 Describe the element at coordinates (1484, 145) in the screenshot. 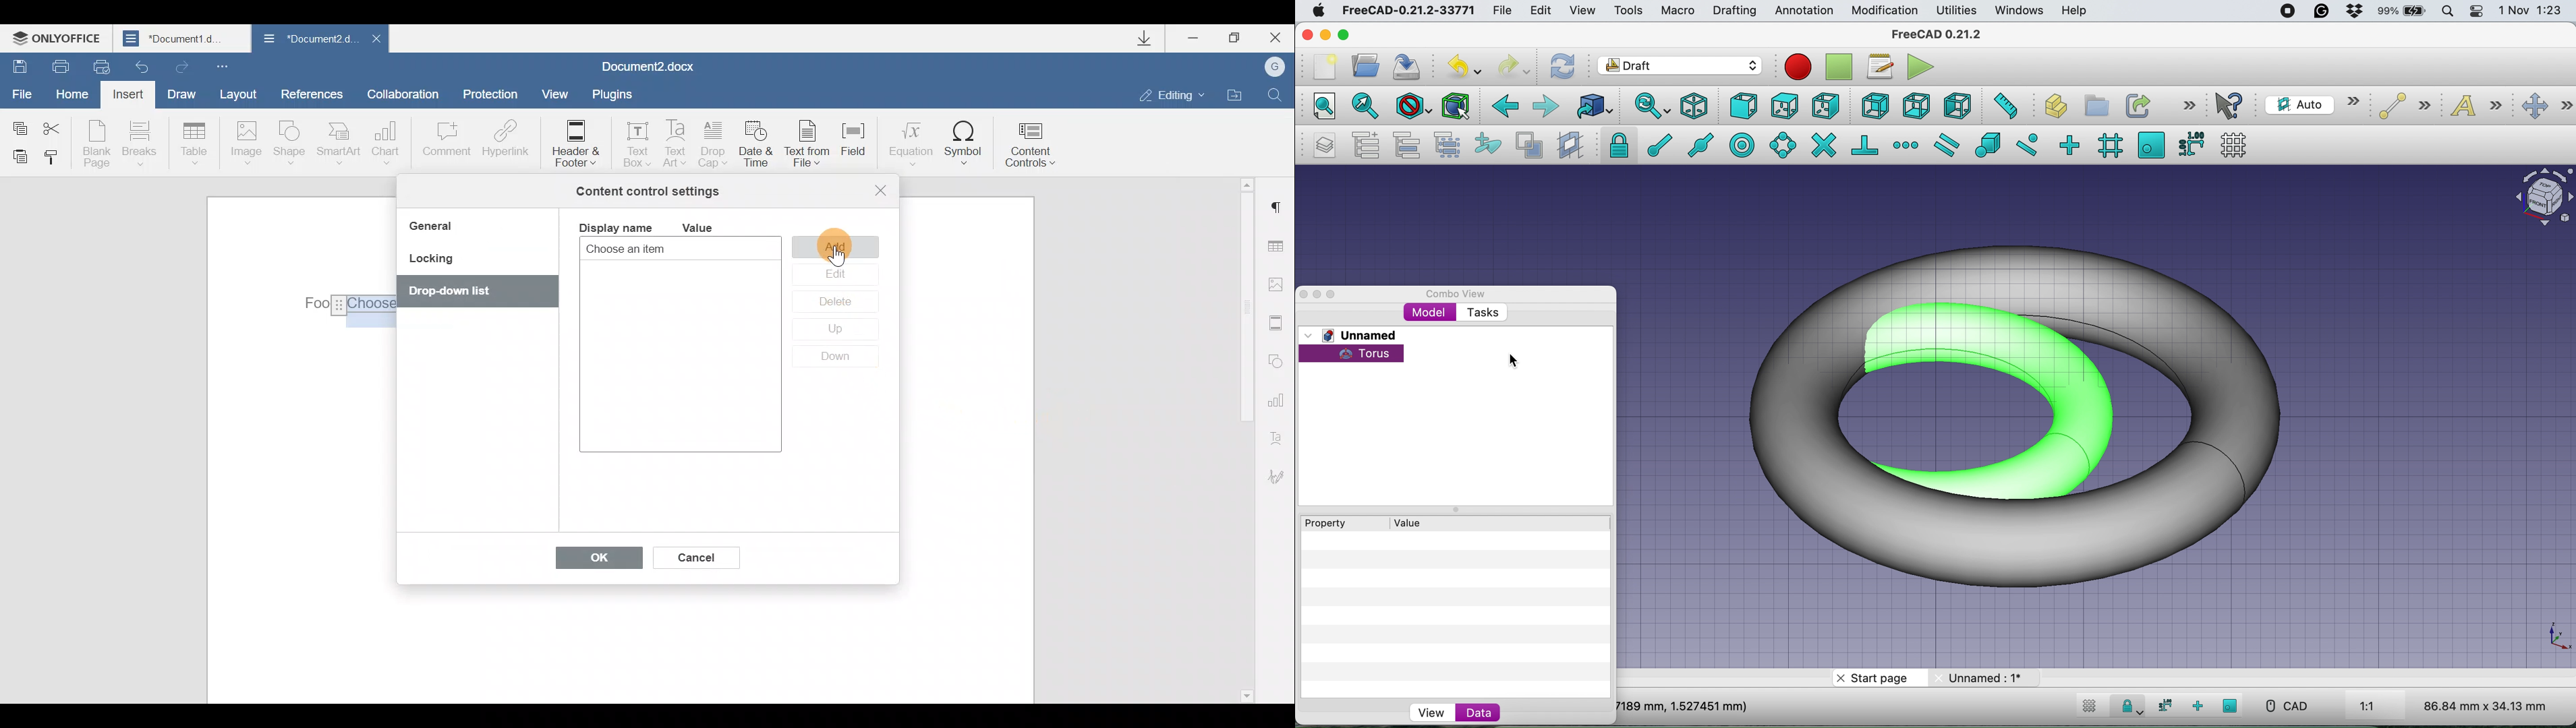

I see `add to construction group` at that location.